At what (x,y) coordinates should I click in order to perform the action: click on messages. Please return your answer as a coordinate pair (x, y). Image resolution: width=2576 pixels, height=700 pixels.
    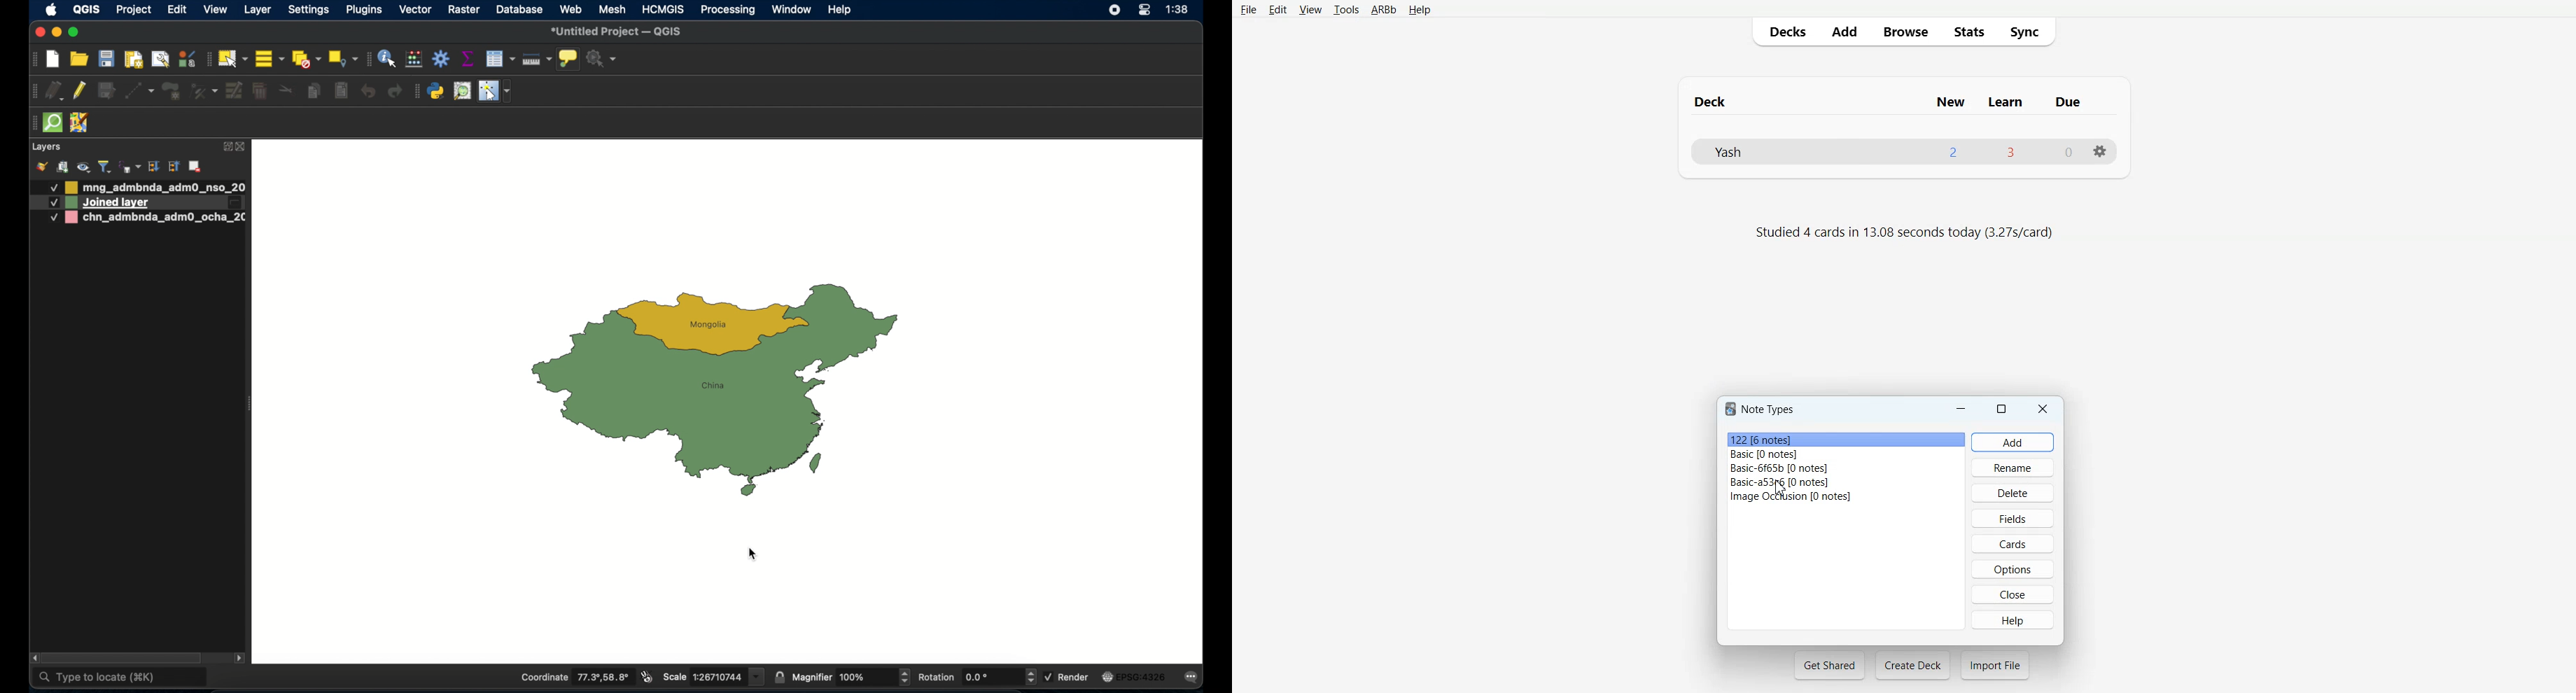
    Looking at the image, I should click on (1194, 678).